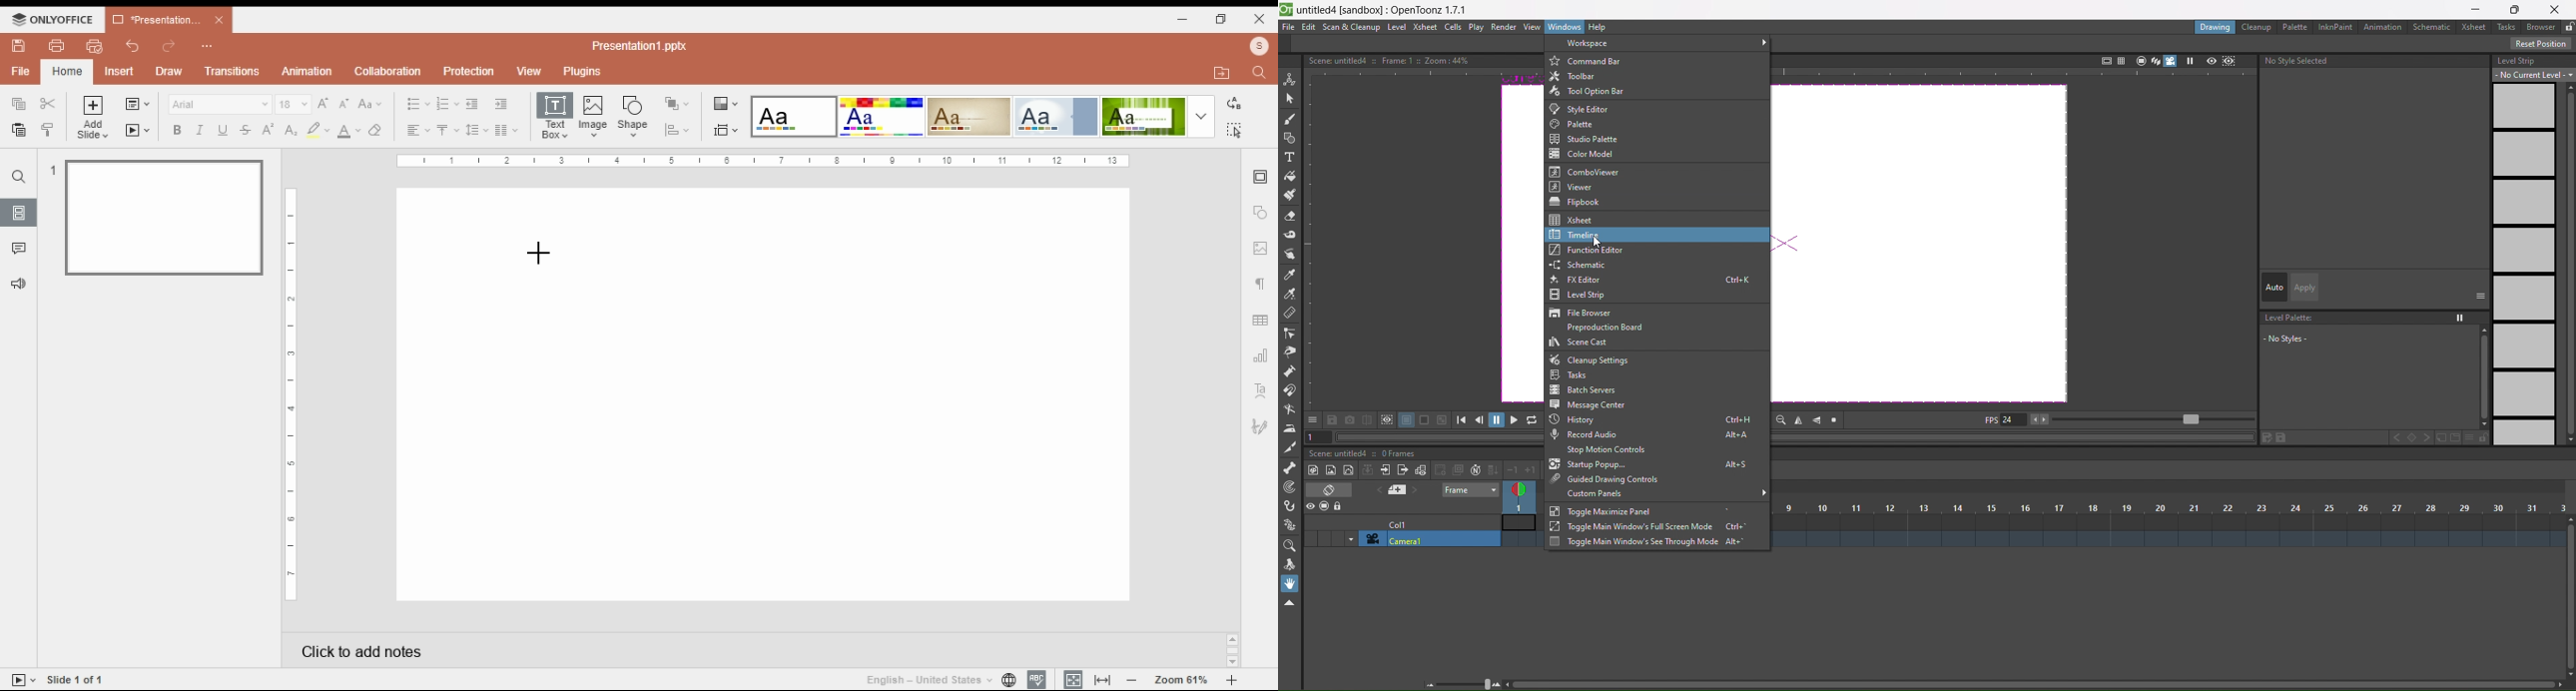  I want to click on click to add notes, so click(511, 648).